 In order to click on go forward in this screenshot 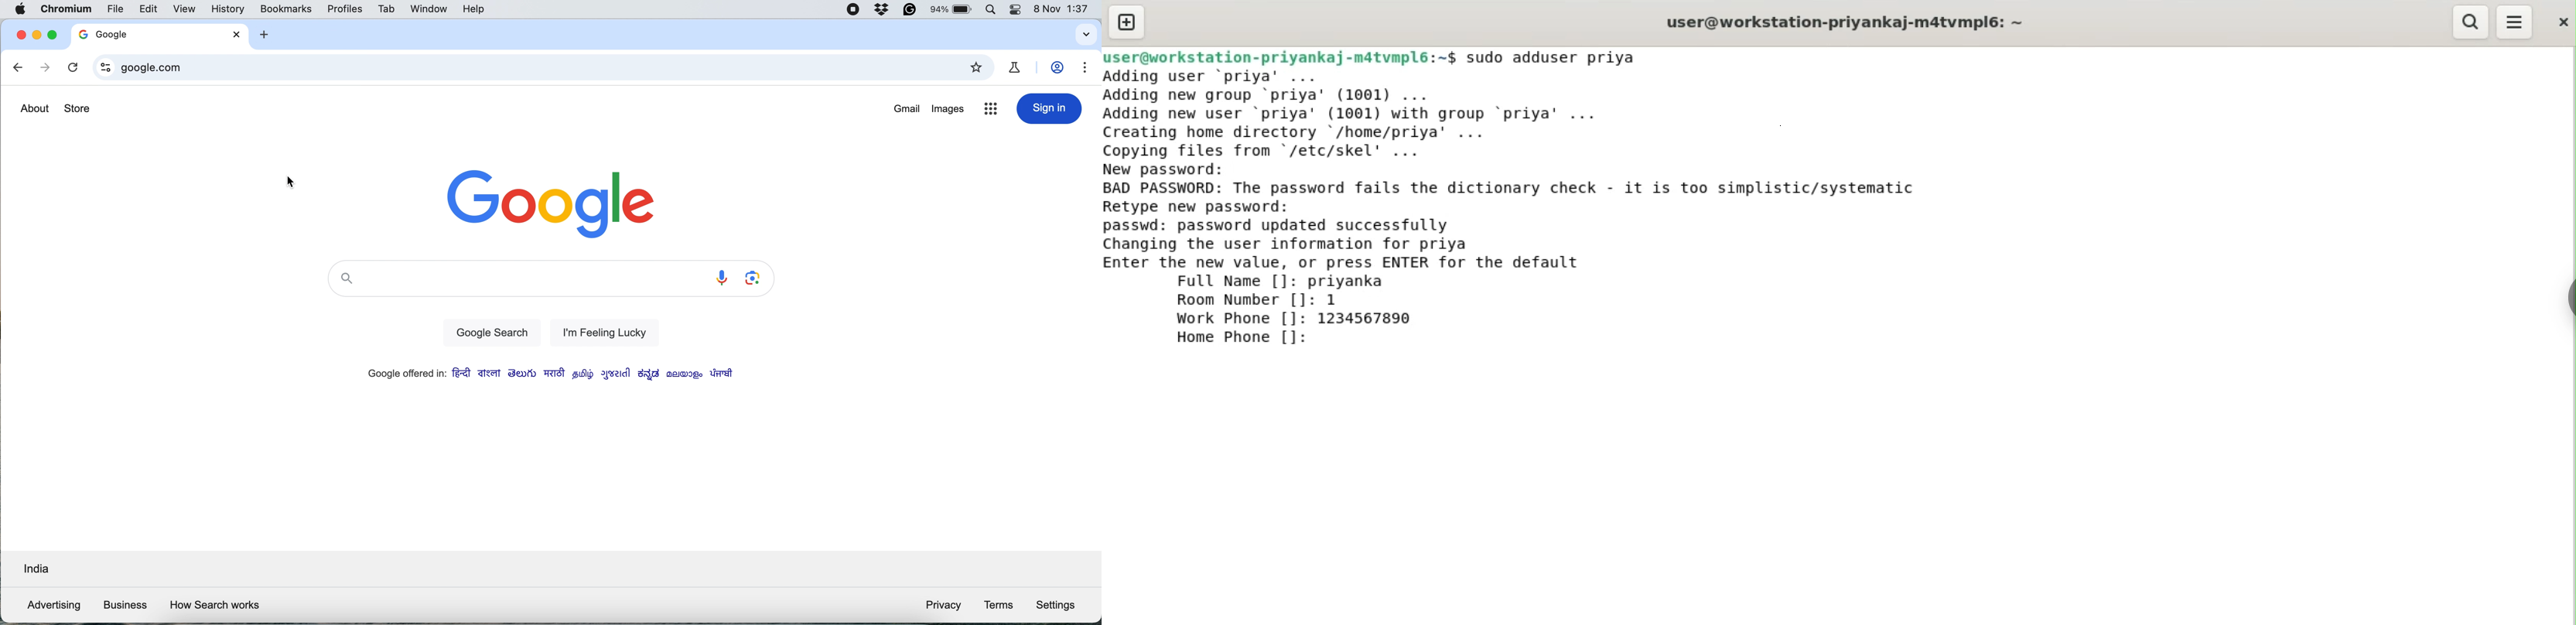, I will do `click(44, 68)`.